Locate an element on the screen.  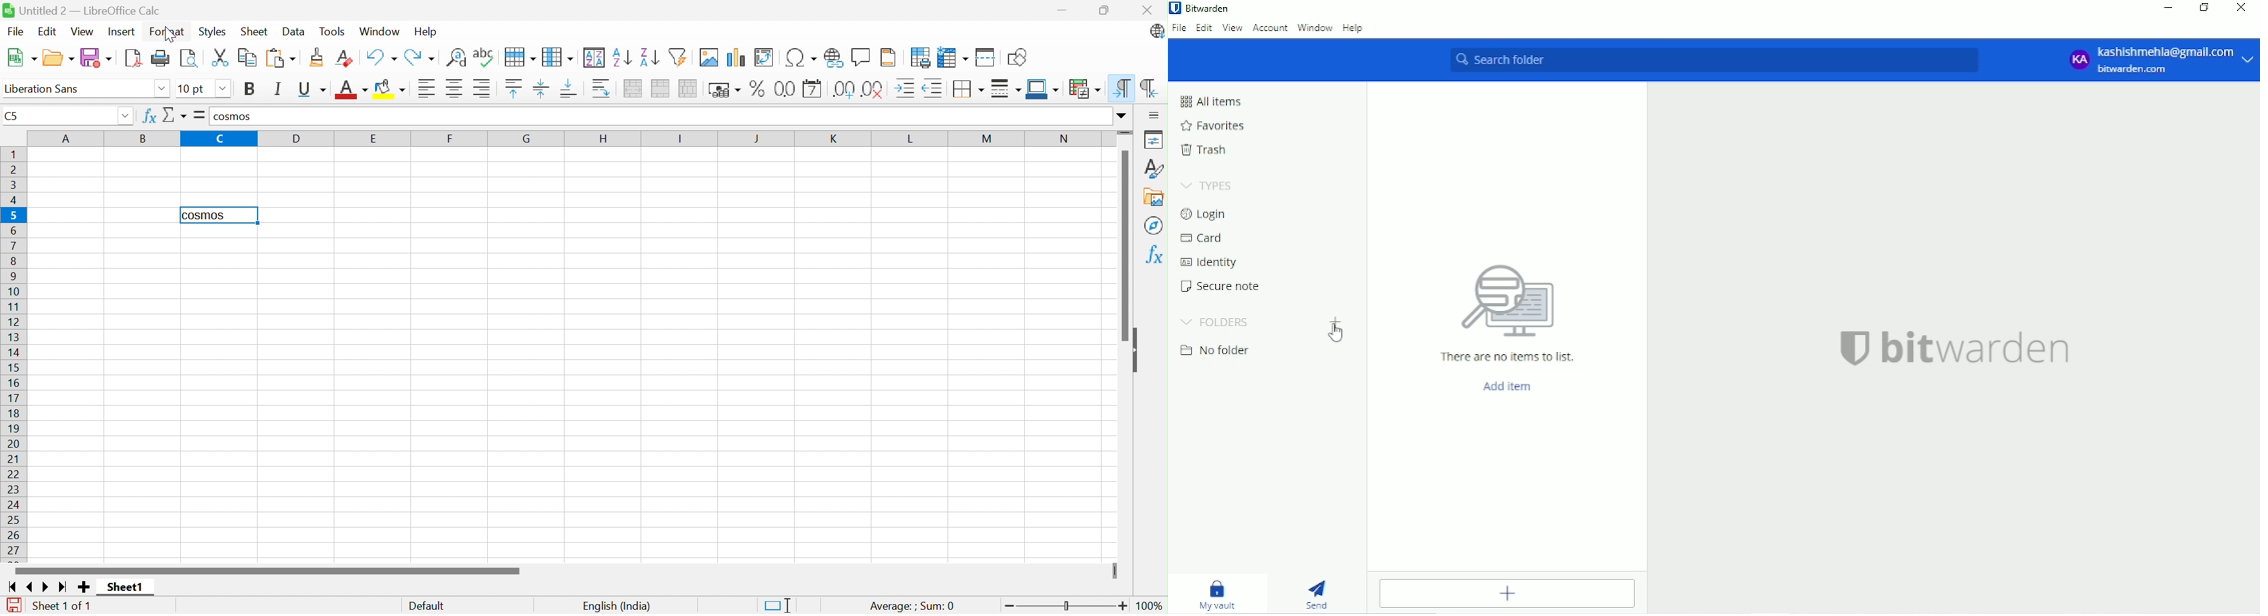
Align right is located at coordinates (483, 88).